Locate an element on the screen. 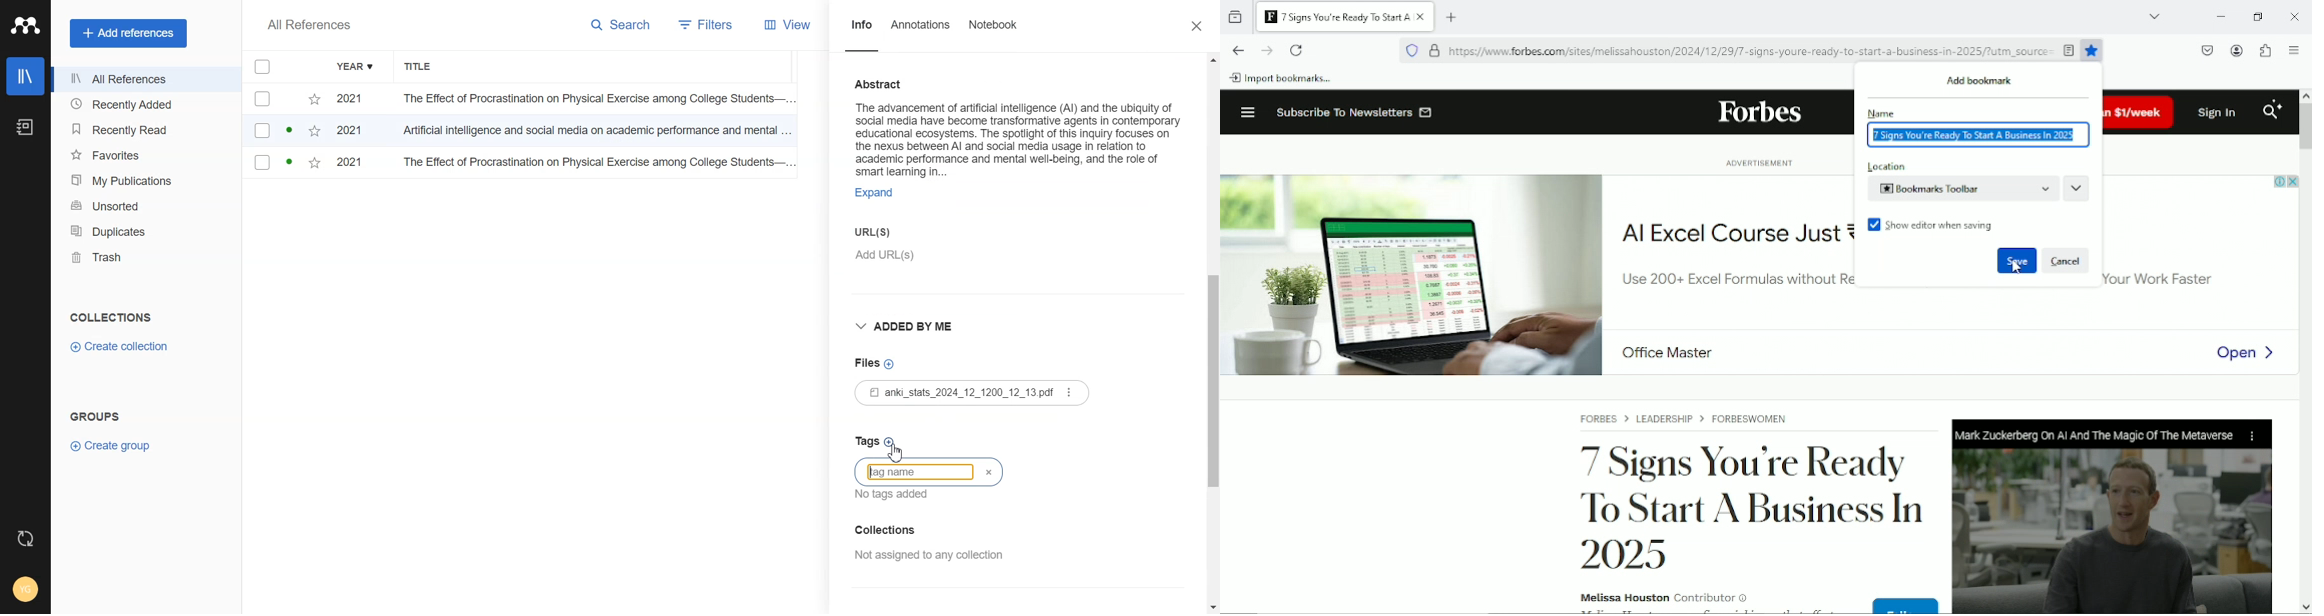  Checkmarks is located at coordinates (263, 67).